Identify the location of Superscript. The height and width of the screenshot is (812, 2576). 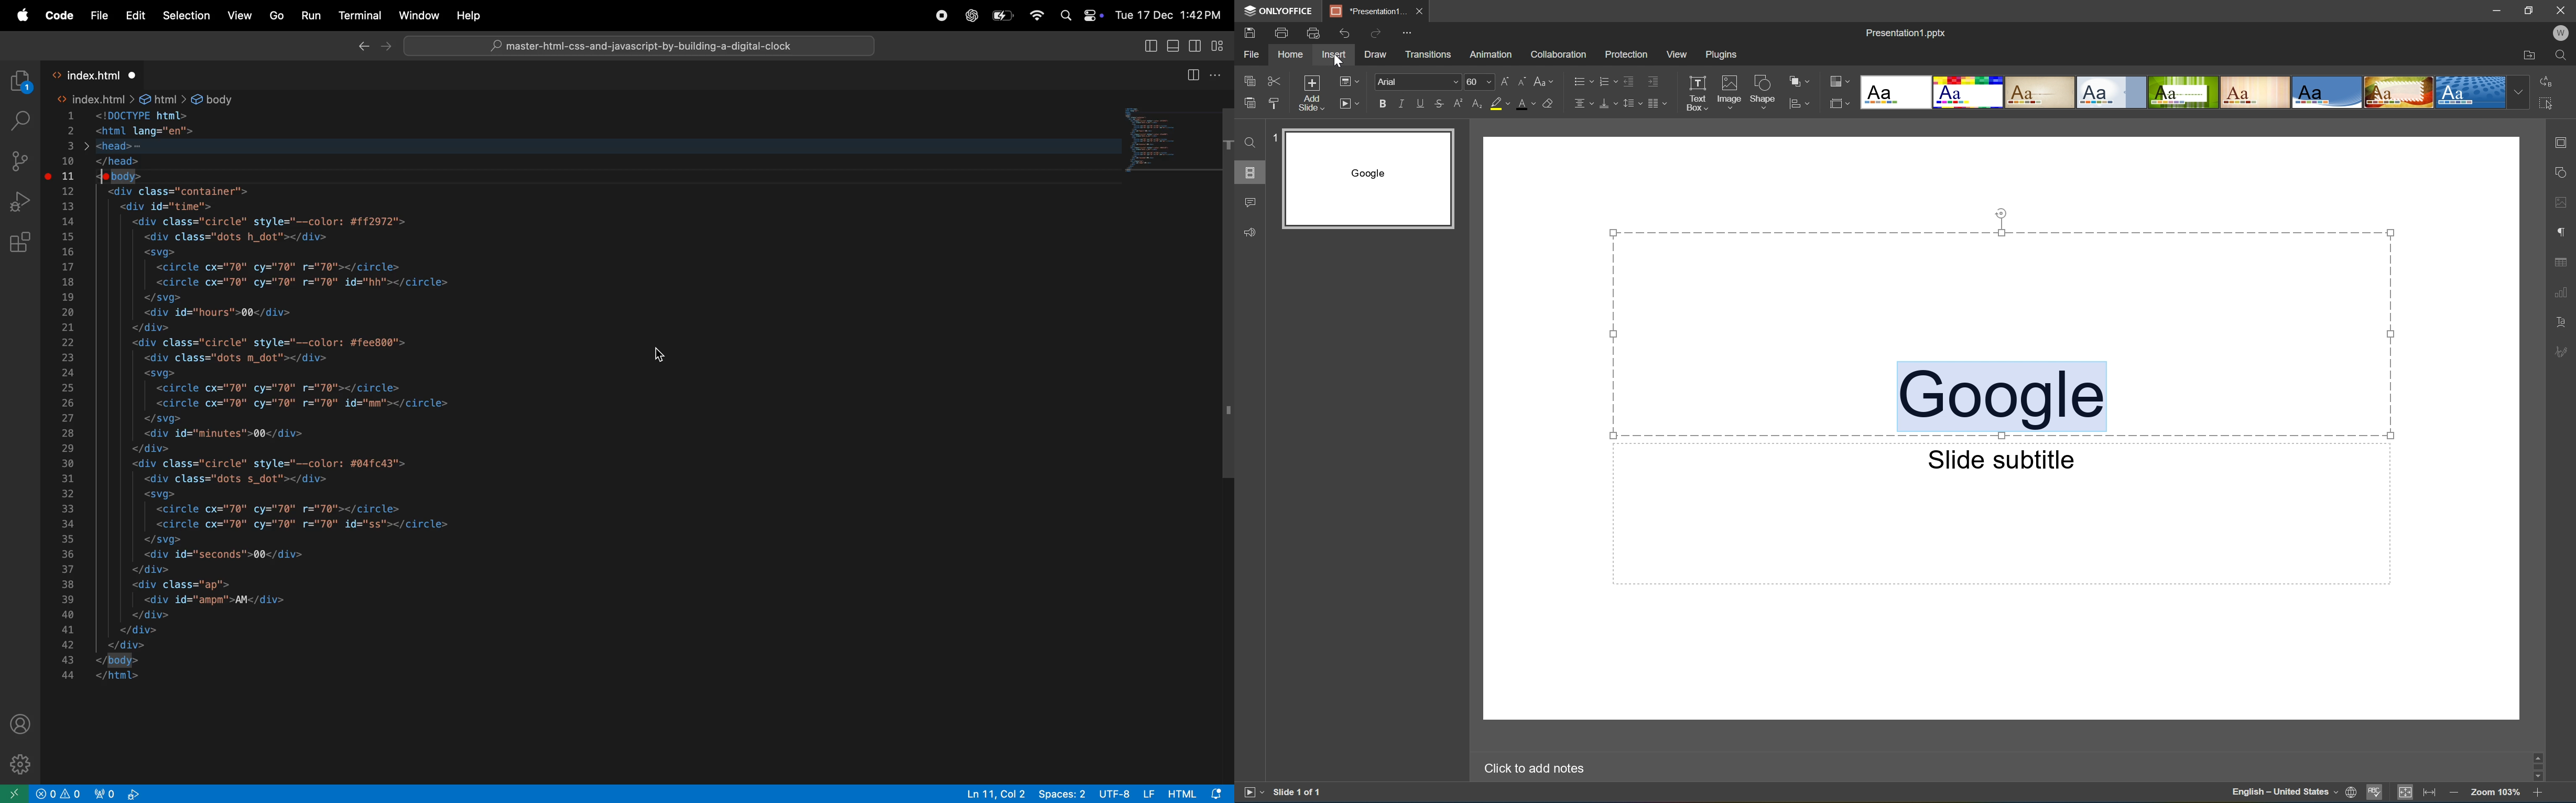
(1457, 105).